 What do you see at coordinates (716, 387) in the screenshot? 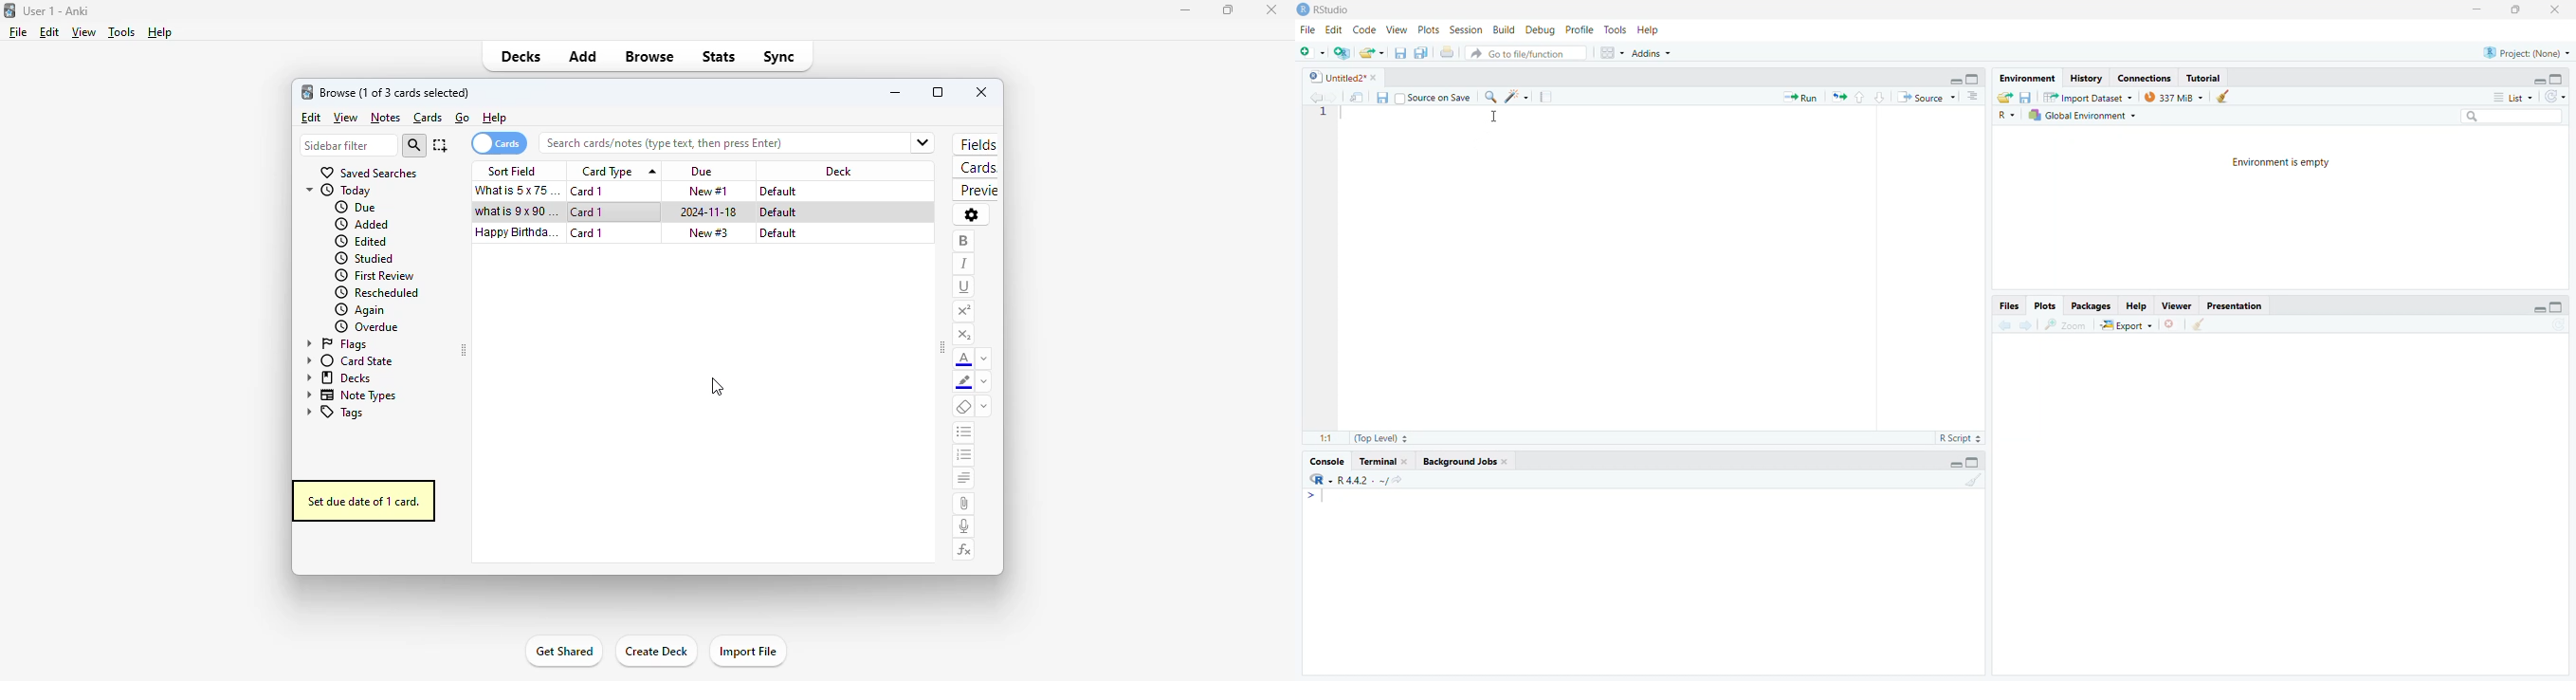
I see `cursor` at bounding box center [716, 387].